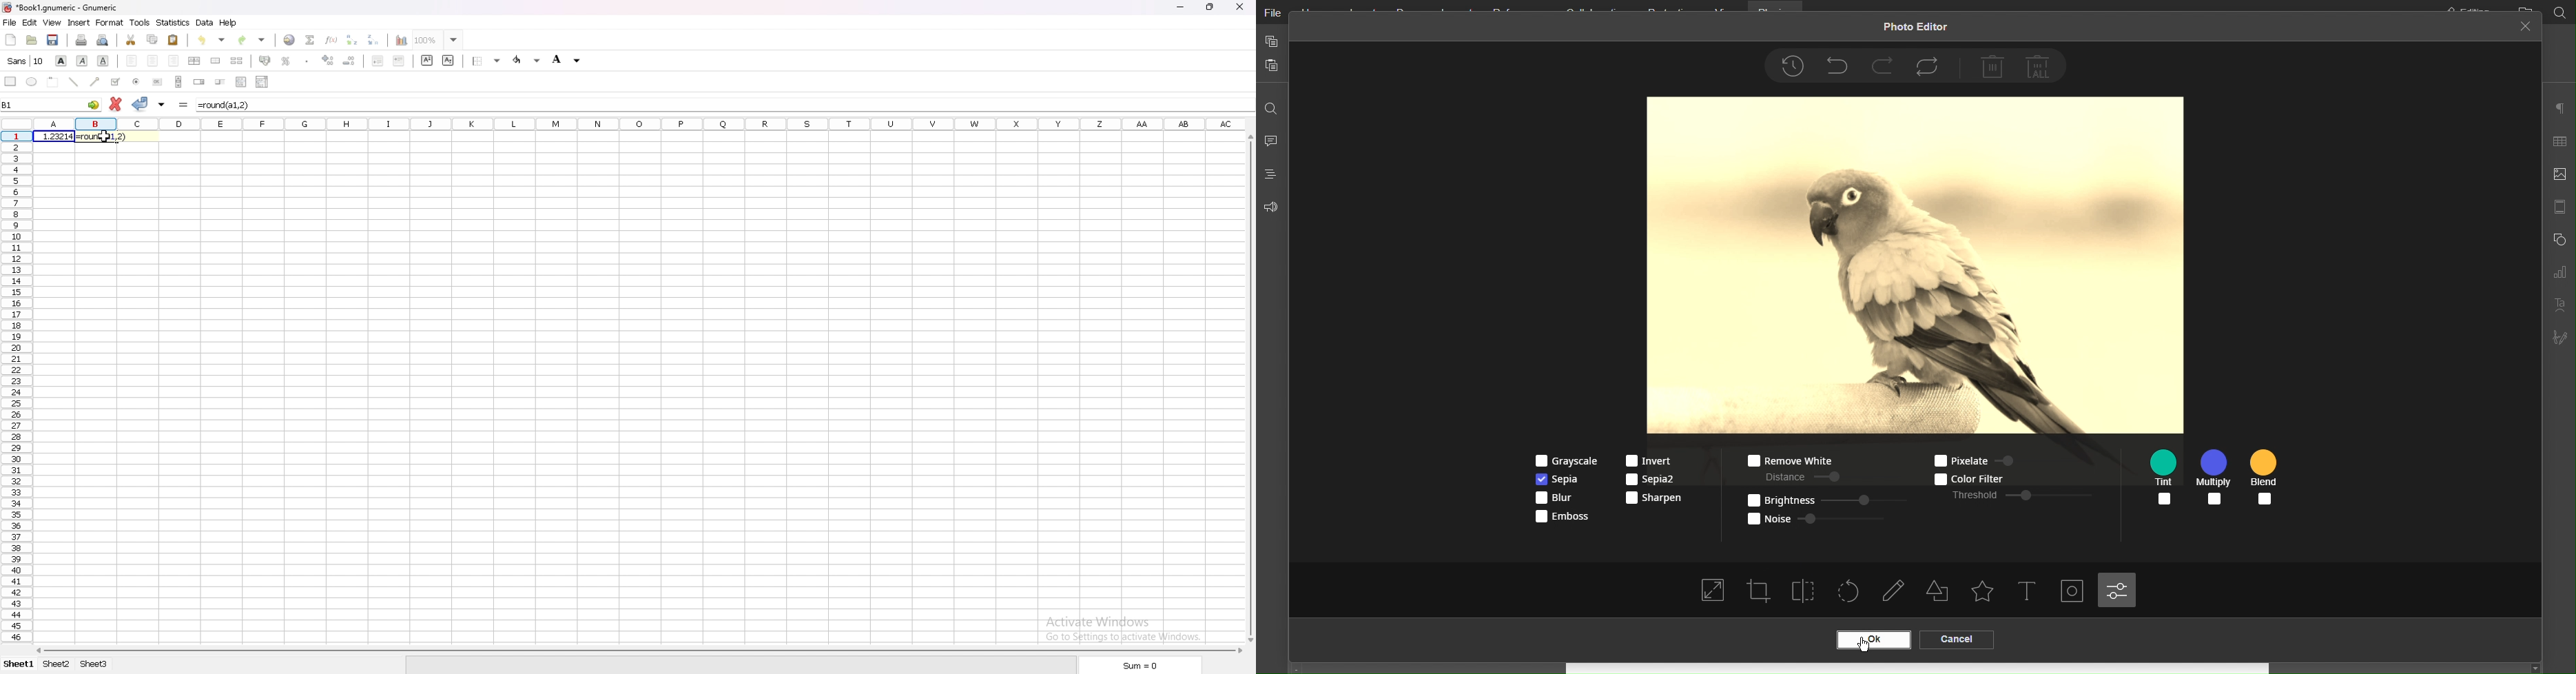 This screenshot has width=2576, height=700. Describe the element at coordinates (353, 40) in the screenshot. I see `sort ascending` at that location.